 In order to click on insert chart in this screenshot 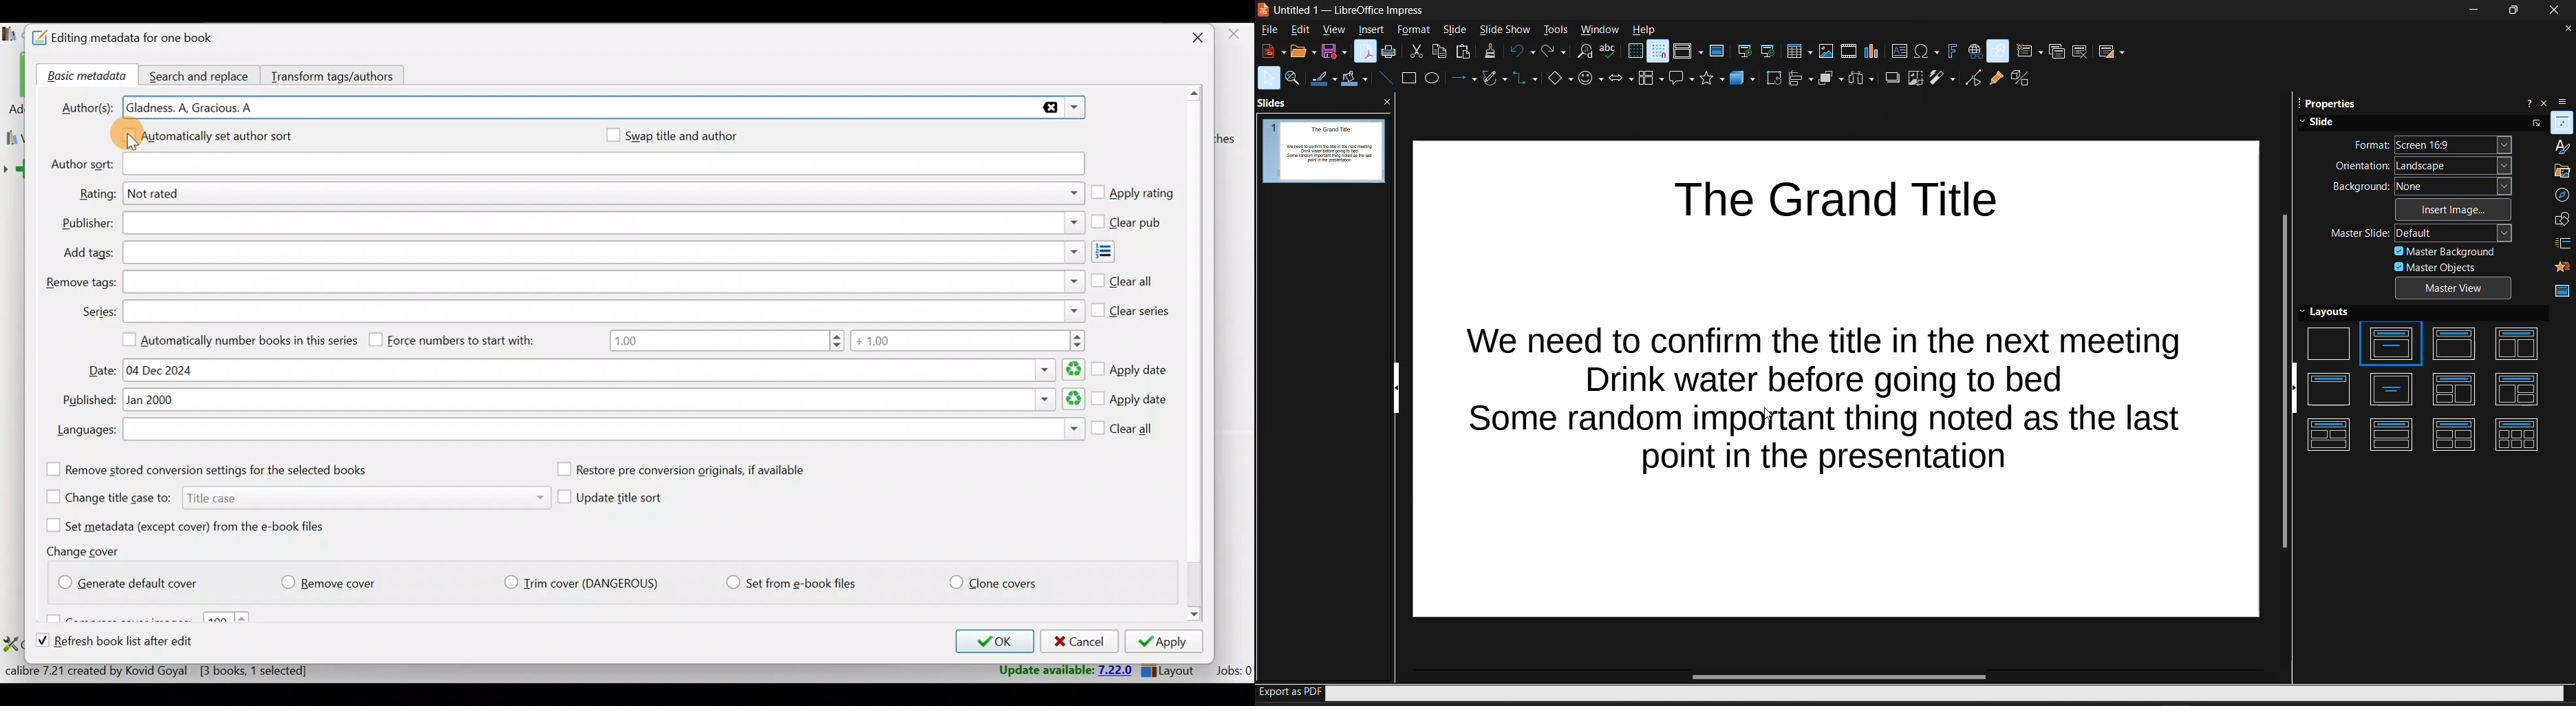, I will do `click(1871, 52)`.